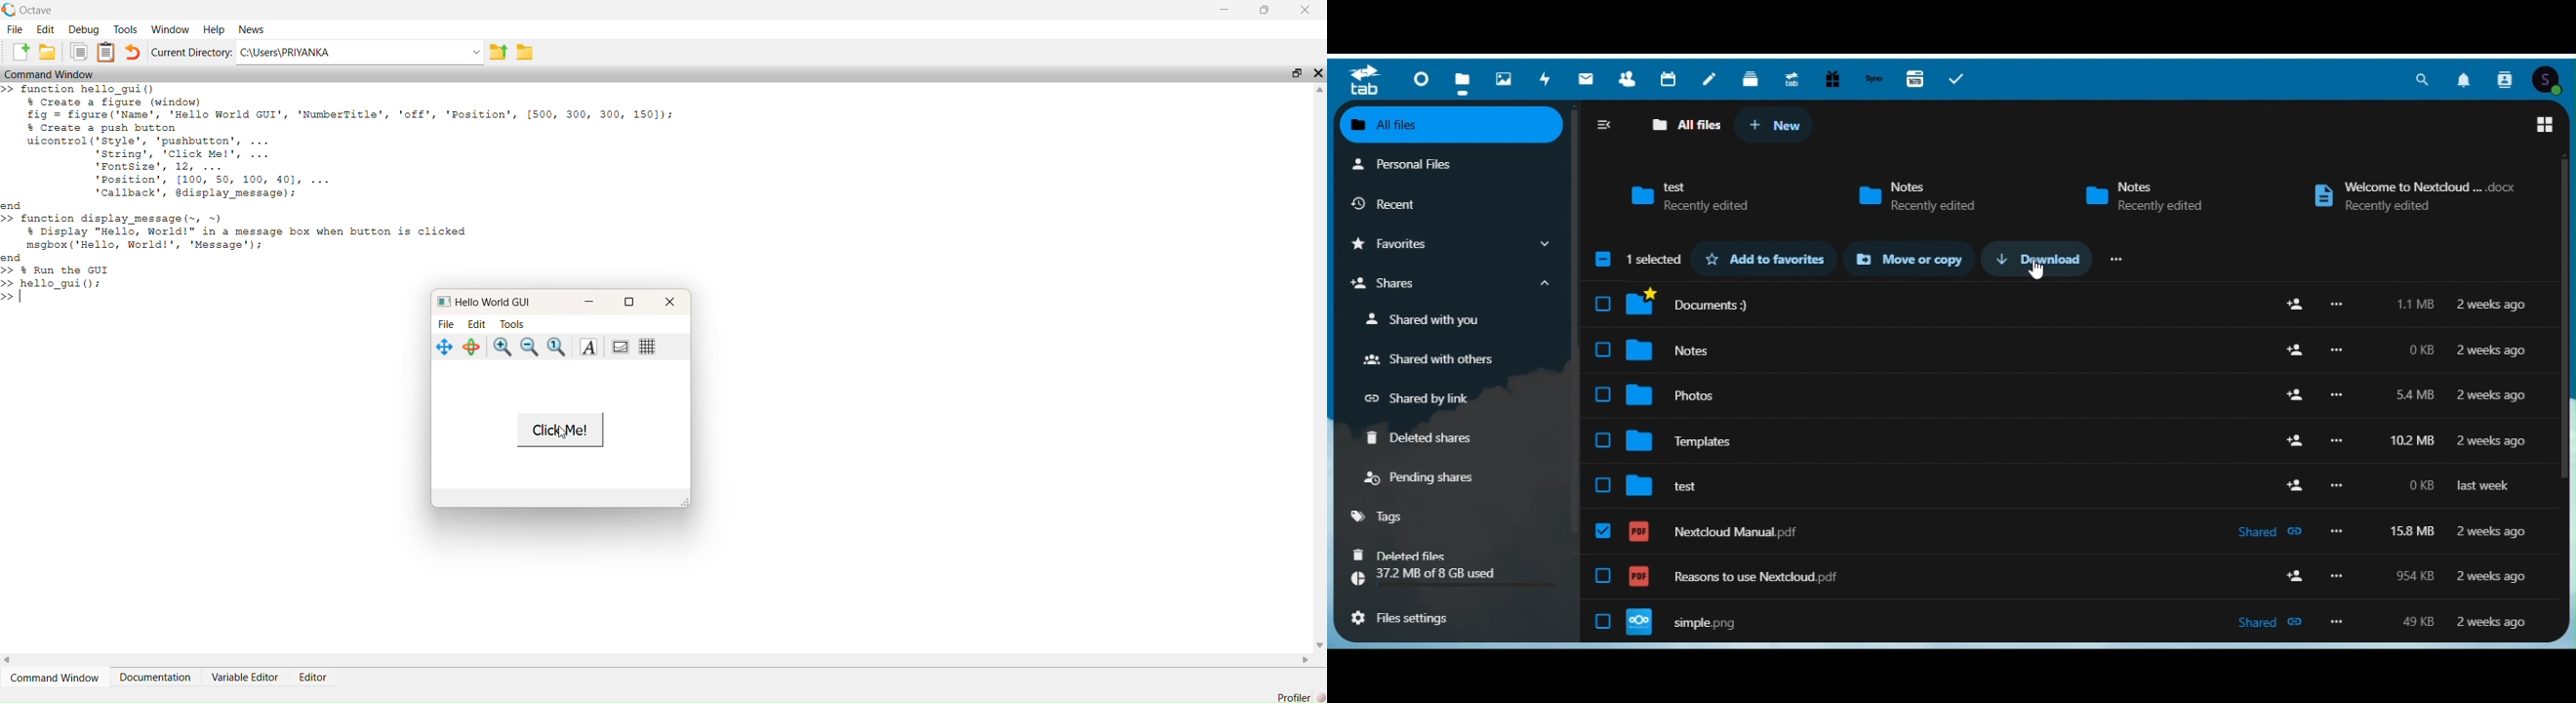 The height and width of the screenshot is (728, 2576). Describe the element at coordinates (1750, 77) in the screenshot. I see `D e c k` at that location.